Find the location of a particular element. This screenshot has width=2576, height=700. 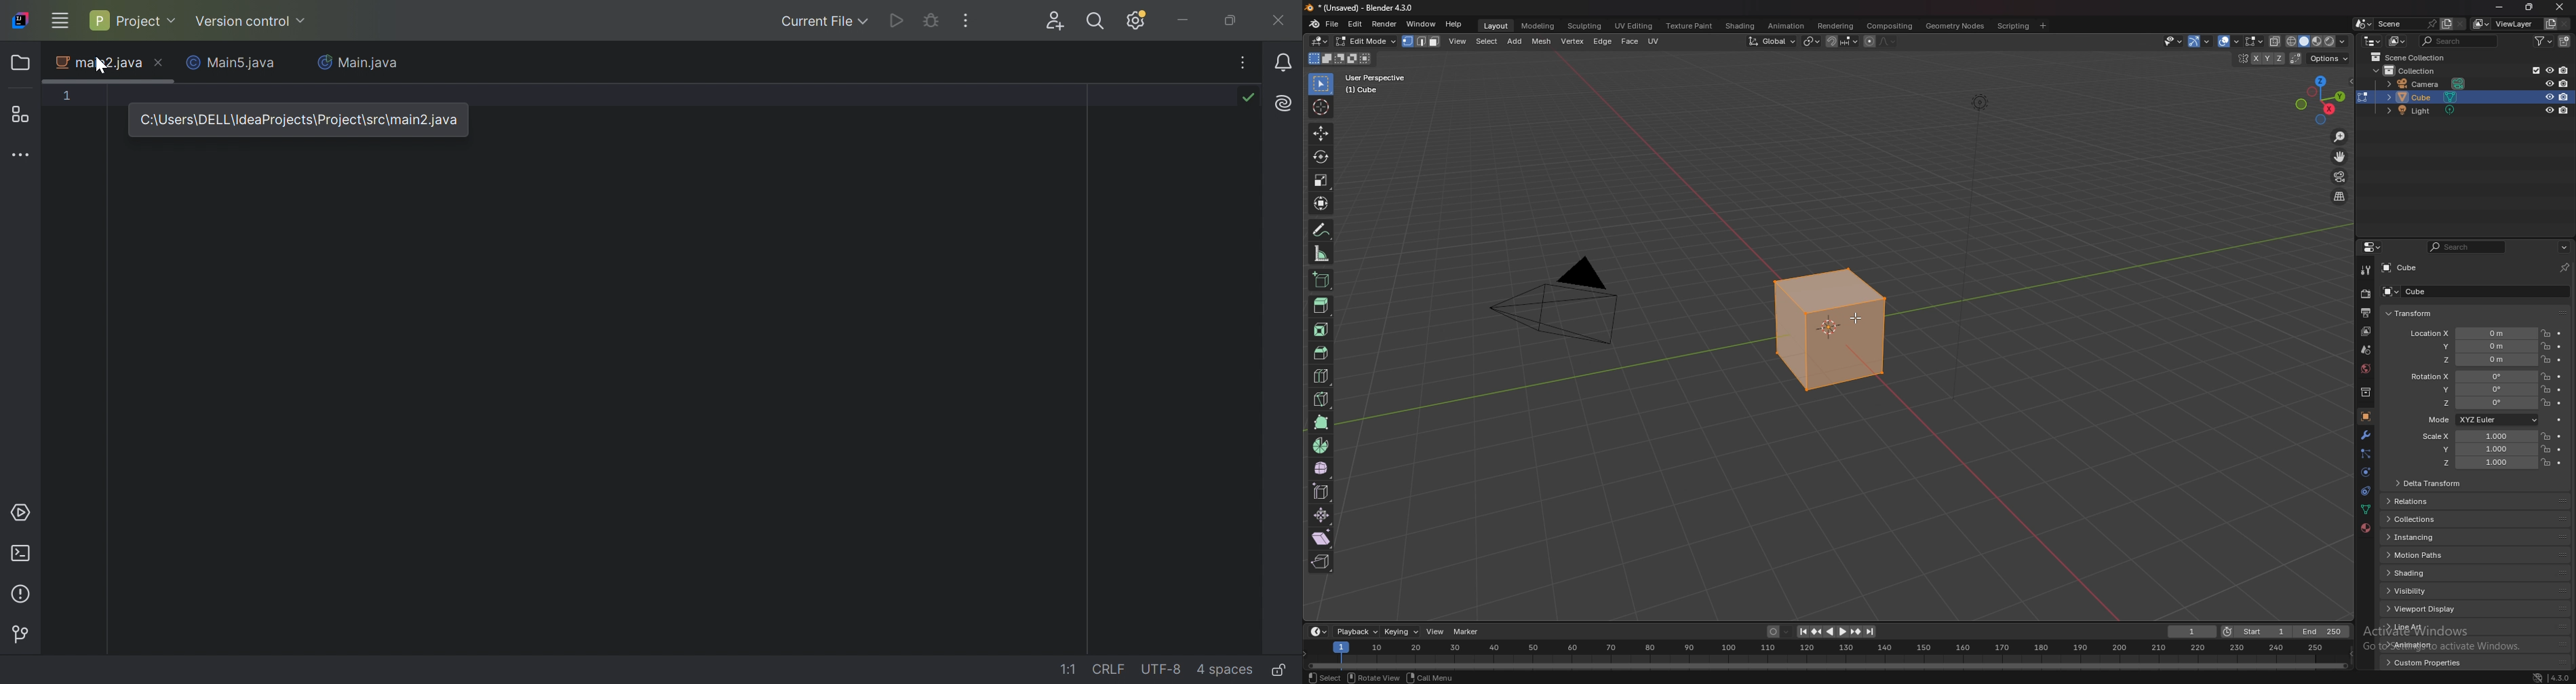

seek is located at coordinates (1828, 655).